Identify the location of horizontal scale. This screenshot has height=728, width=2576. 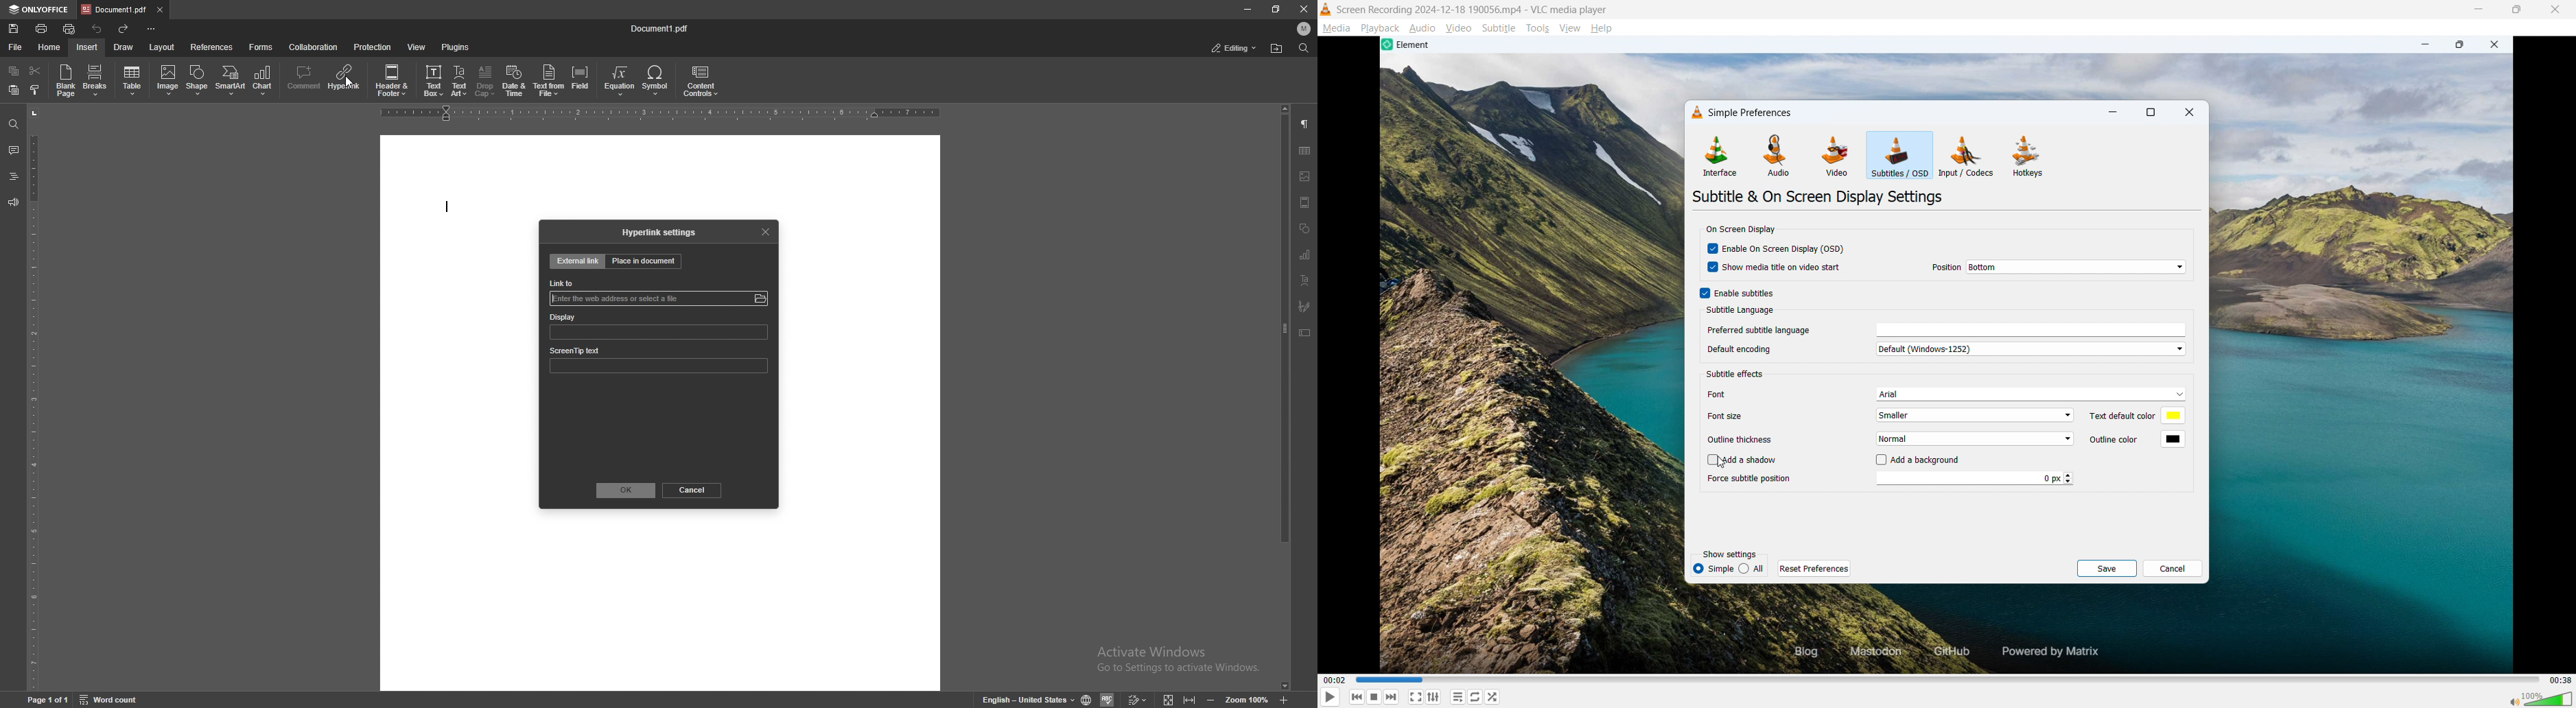
(663, 113).